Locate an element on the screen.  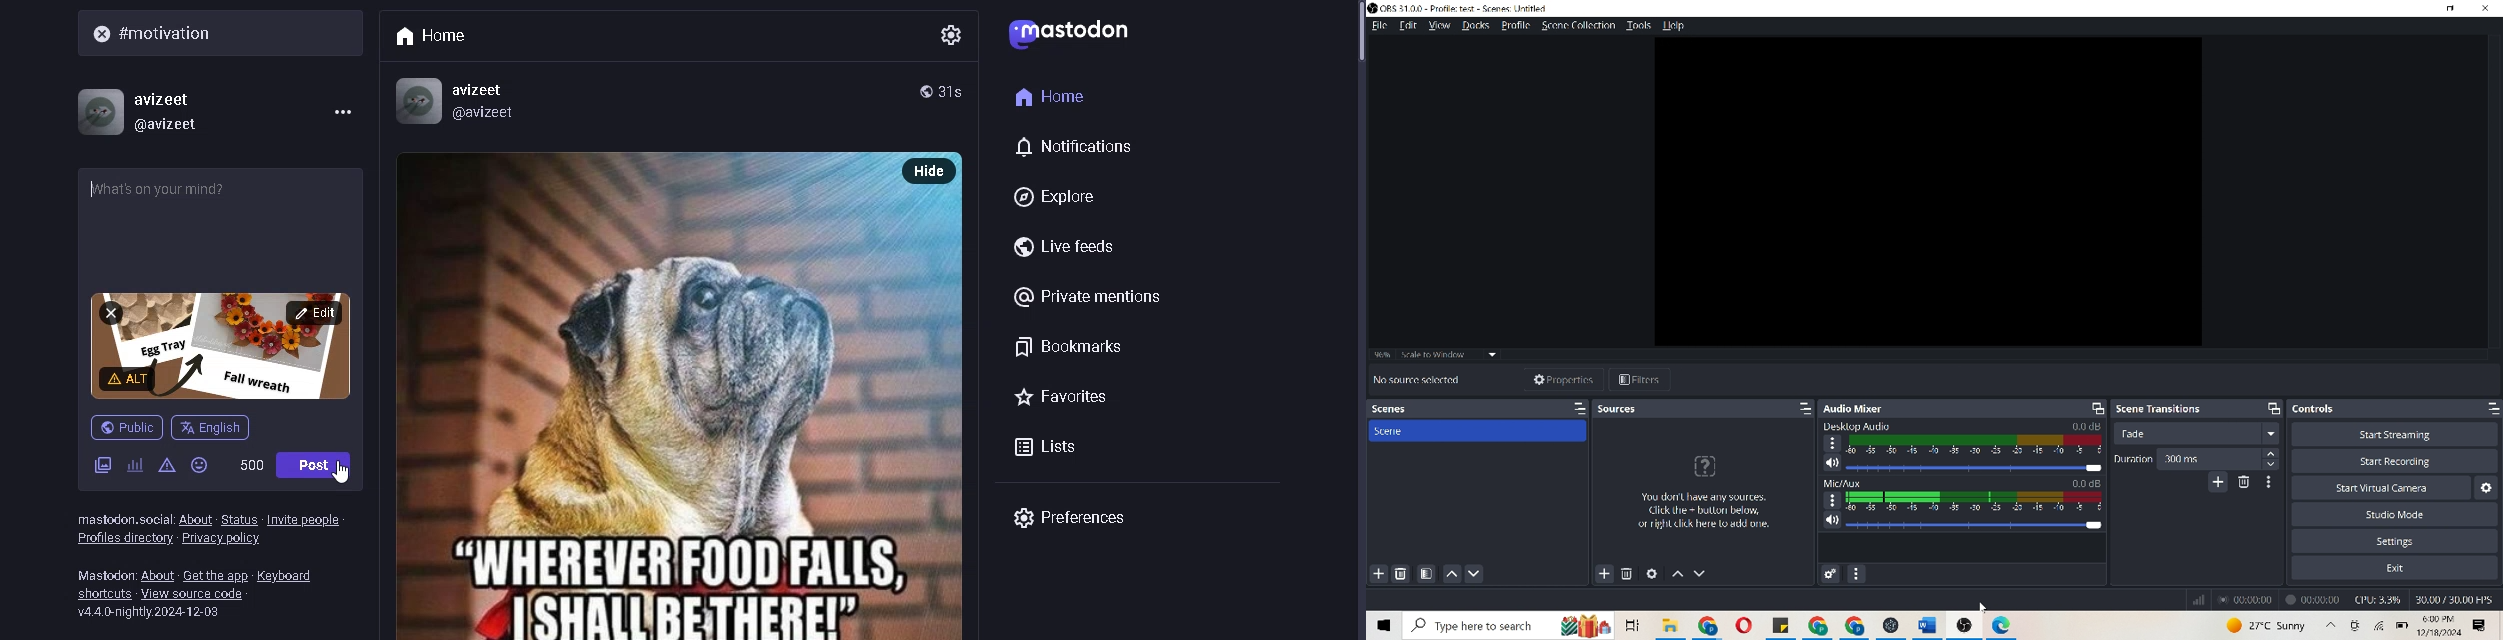
file is located at coordinates (1784, 627).